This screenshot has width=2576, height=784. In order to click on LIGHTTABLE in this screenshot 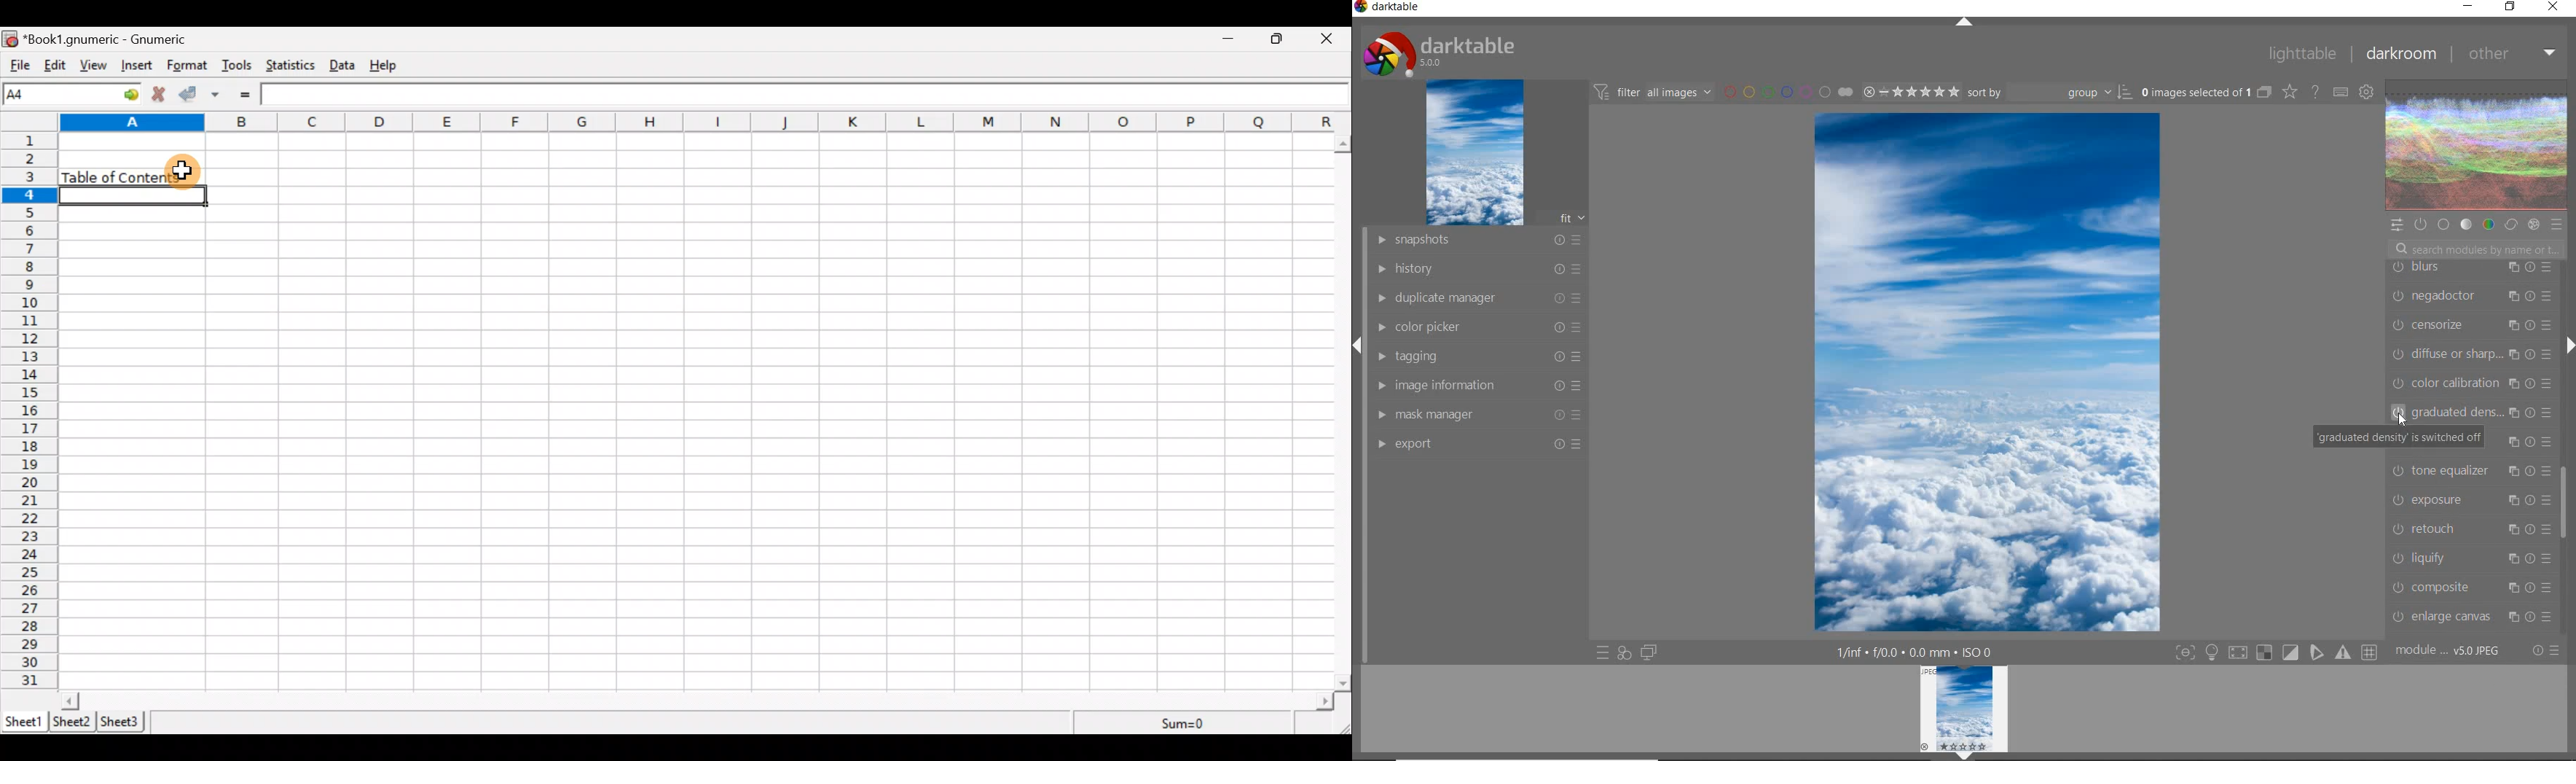, I will do `click(2301, 52)`.